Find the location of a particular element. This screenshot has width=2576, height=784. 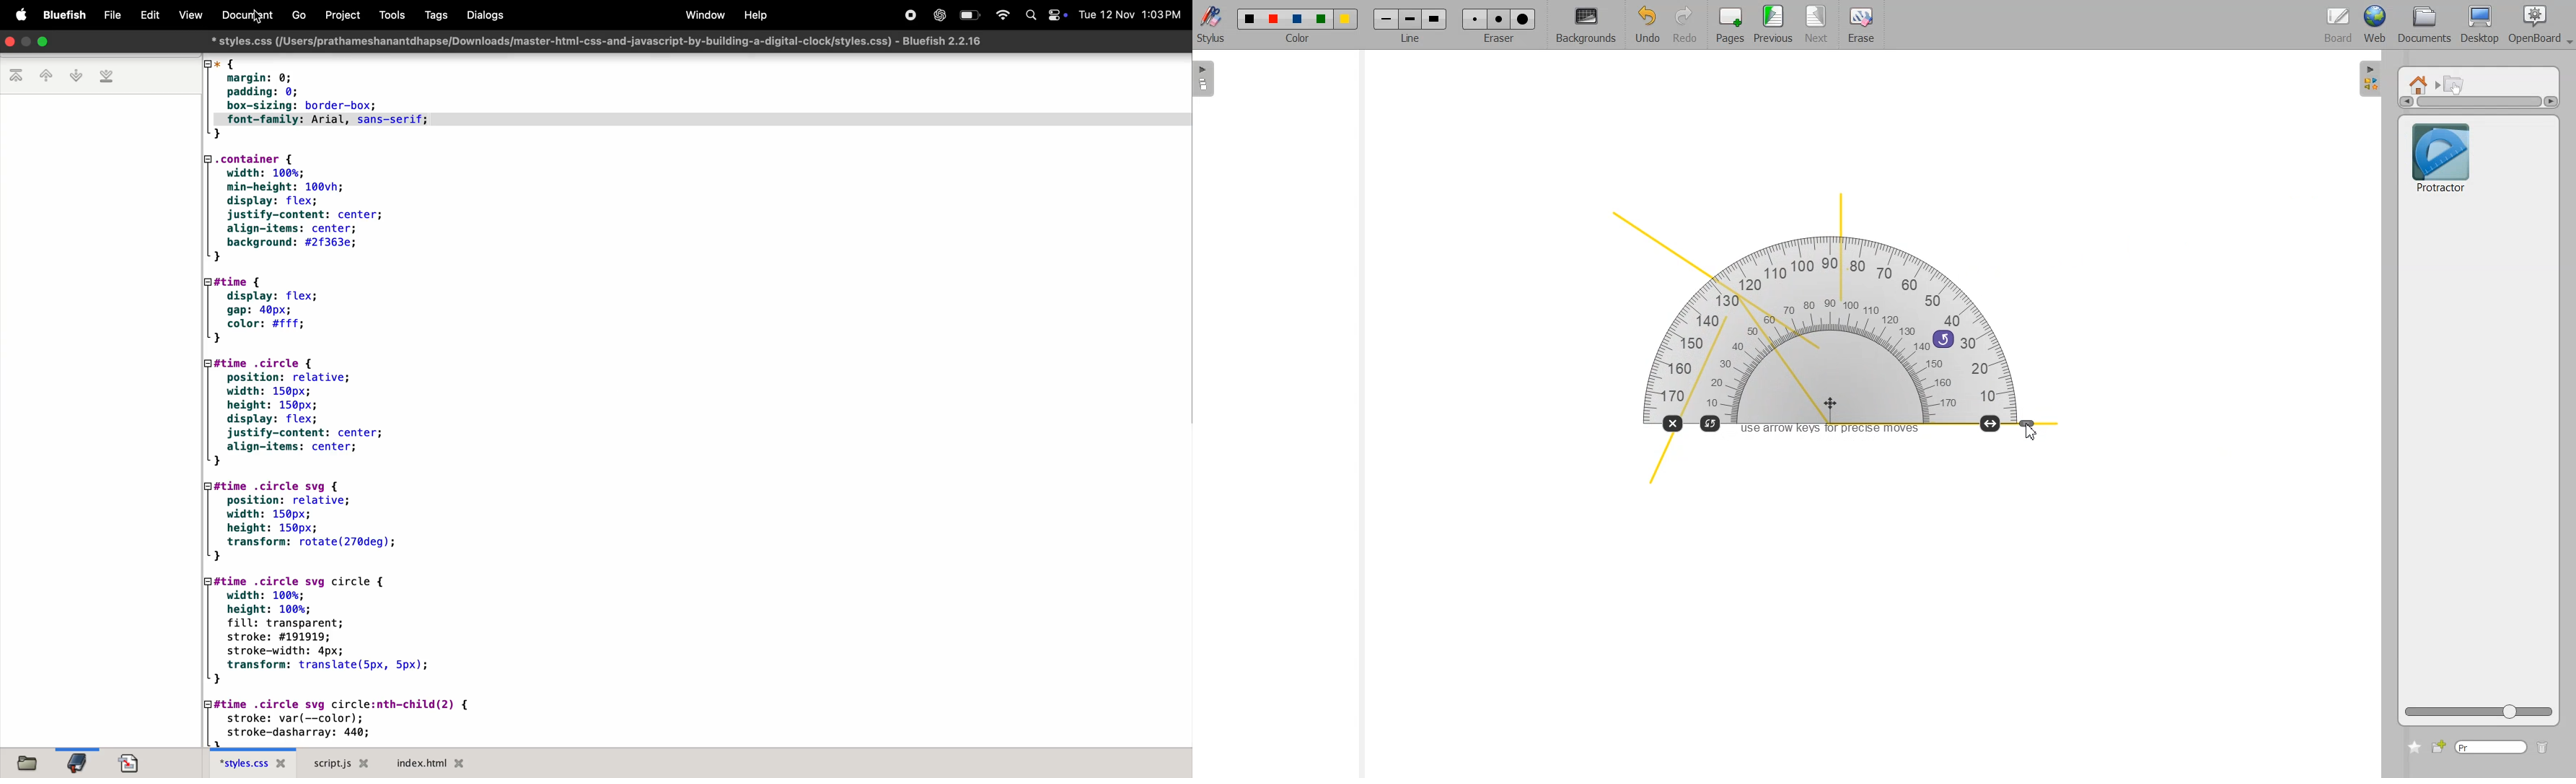

Sidebar is located at coordinates (2370, 77).